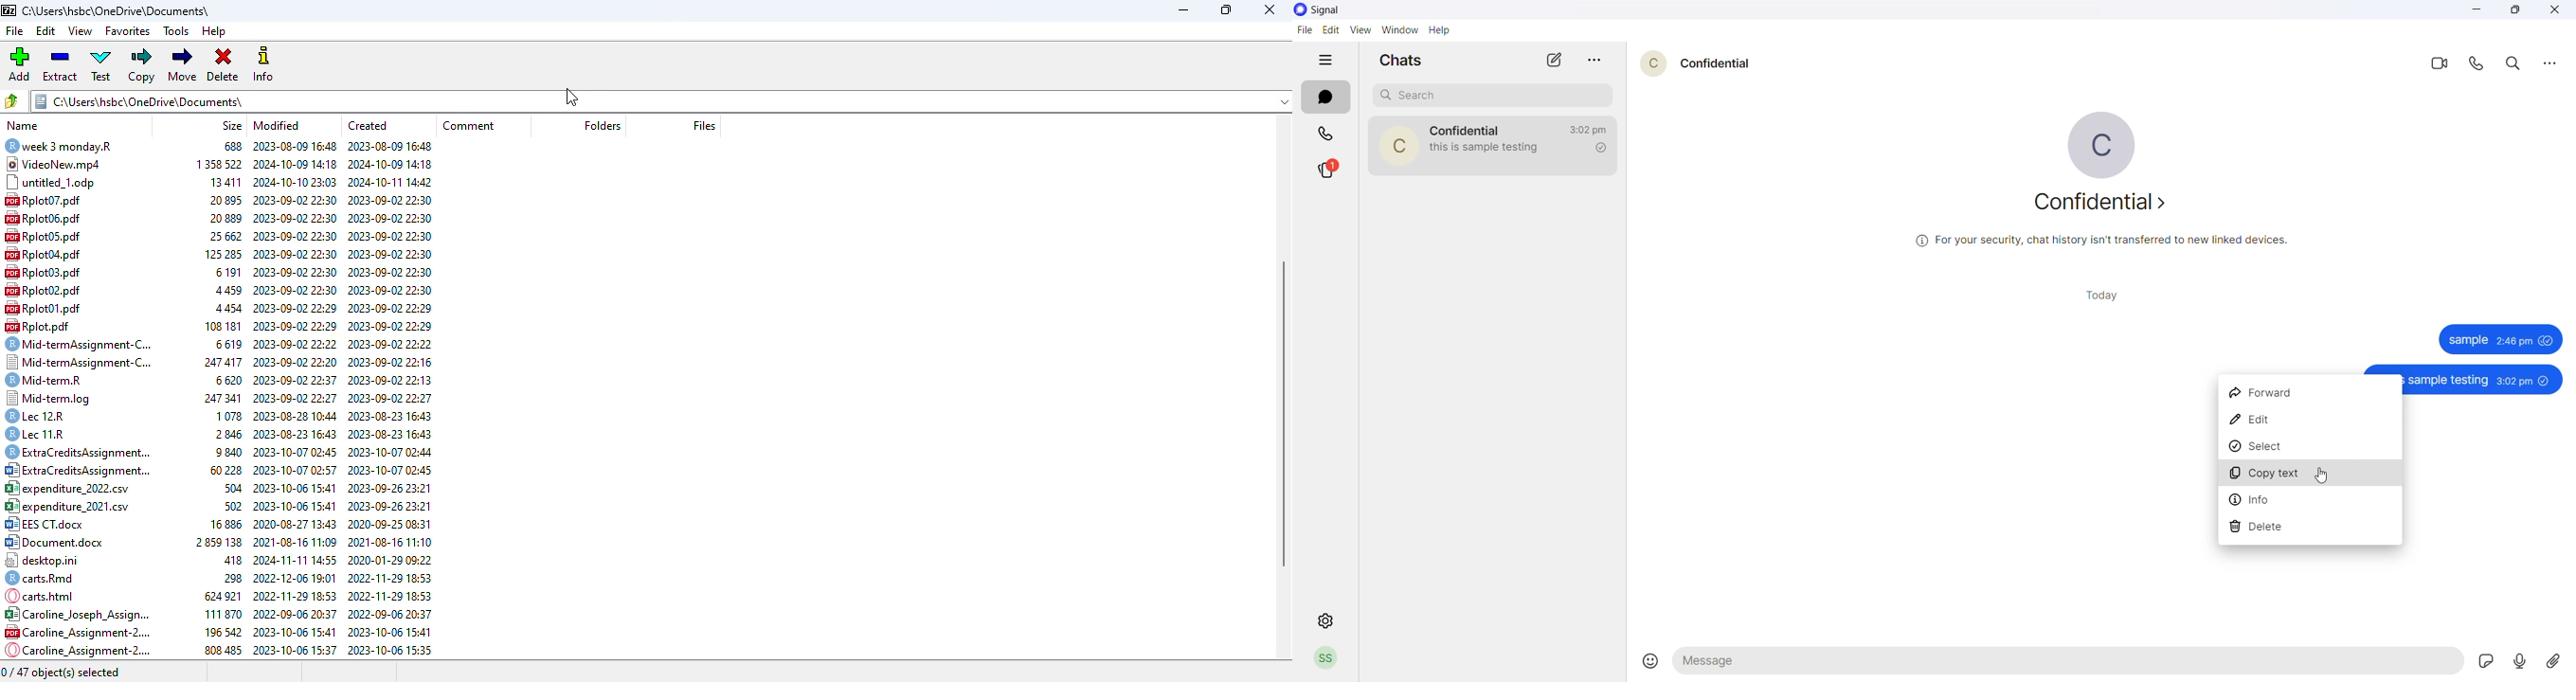 Image resolution: width=2576 pixels, height=700 pixels. Describe the element at coordinates (71, 507) in the screenshot. I see ` expenditure 2021.cov` at that location.